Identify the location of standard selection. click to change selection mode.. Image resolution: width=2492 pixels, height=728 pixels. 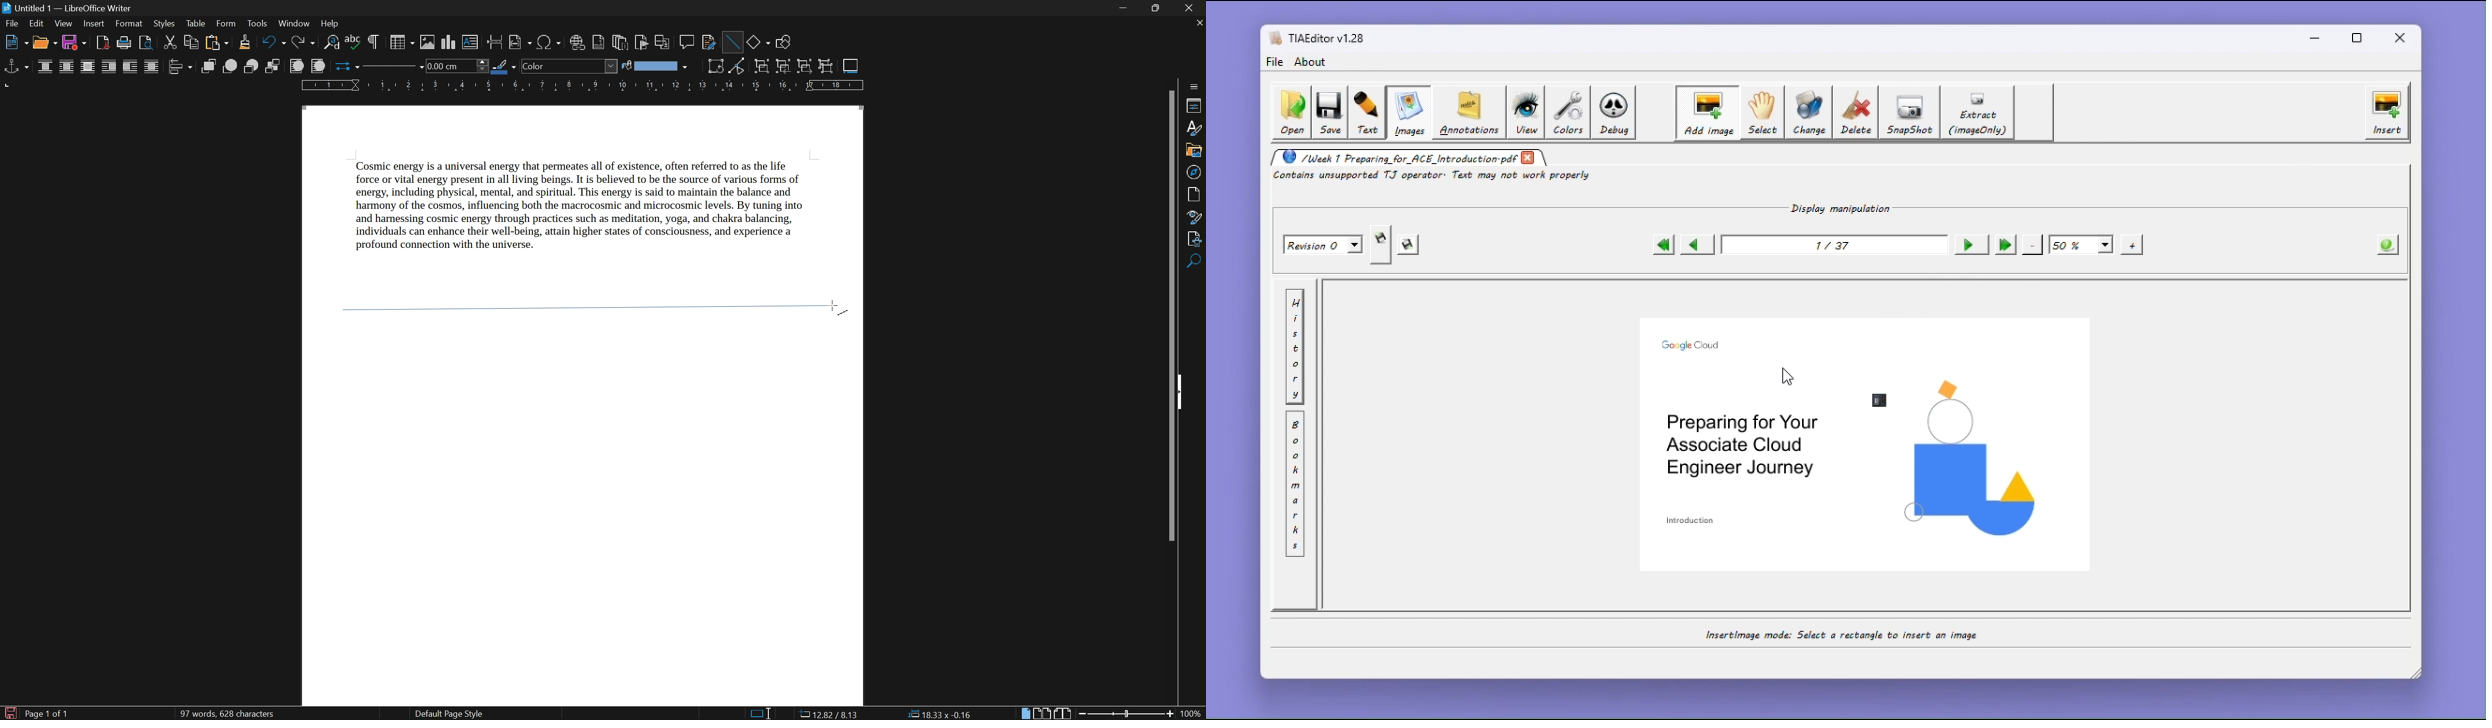
(762, 713).